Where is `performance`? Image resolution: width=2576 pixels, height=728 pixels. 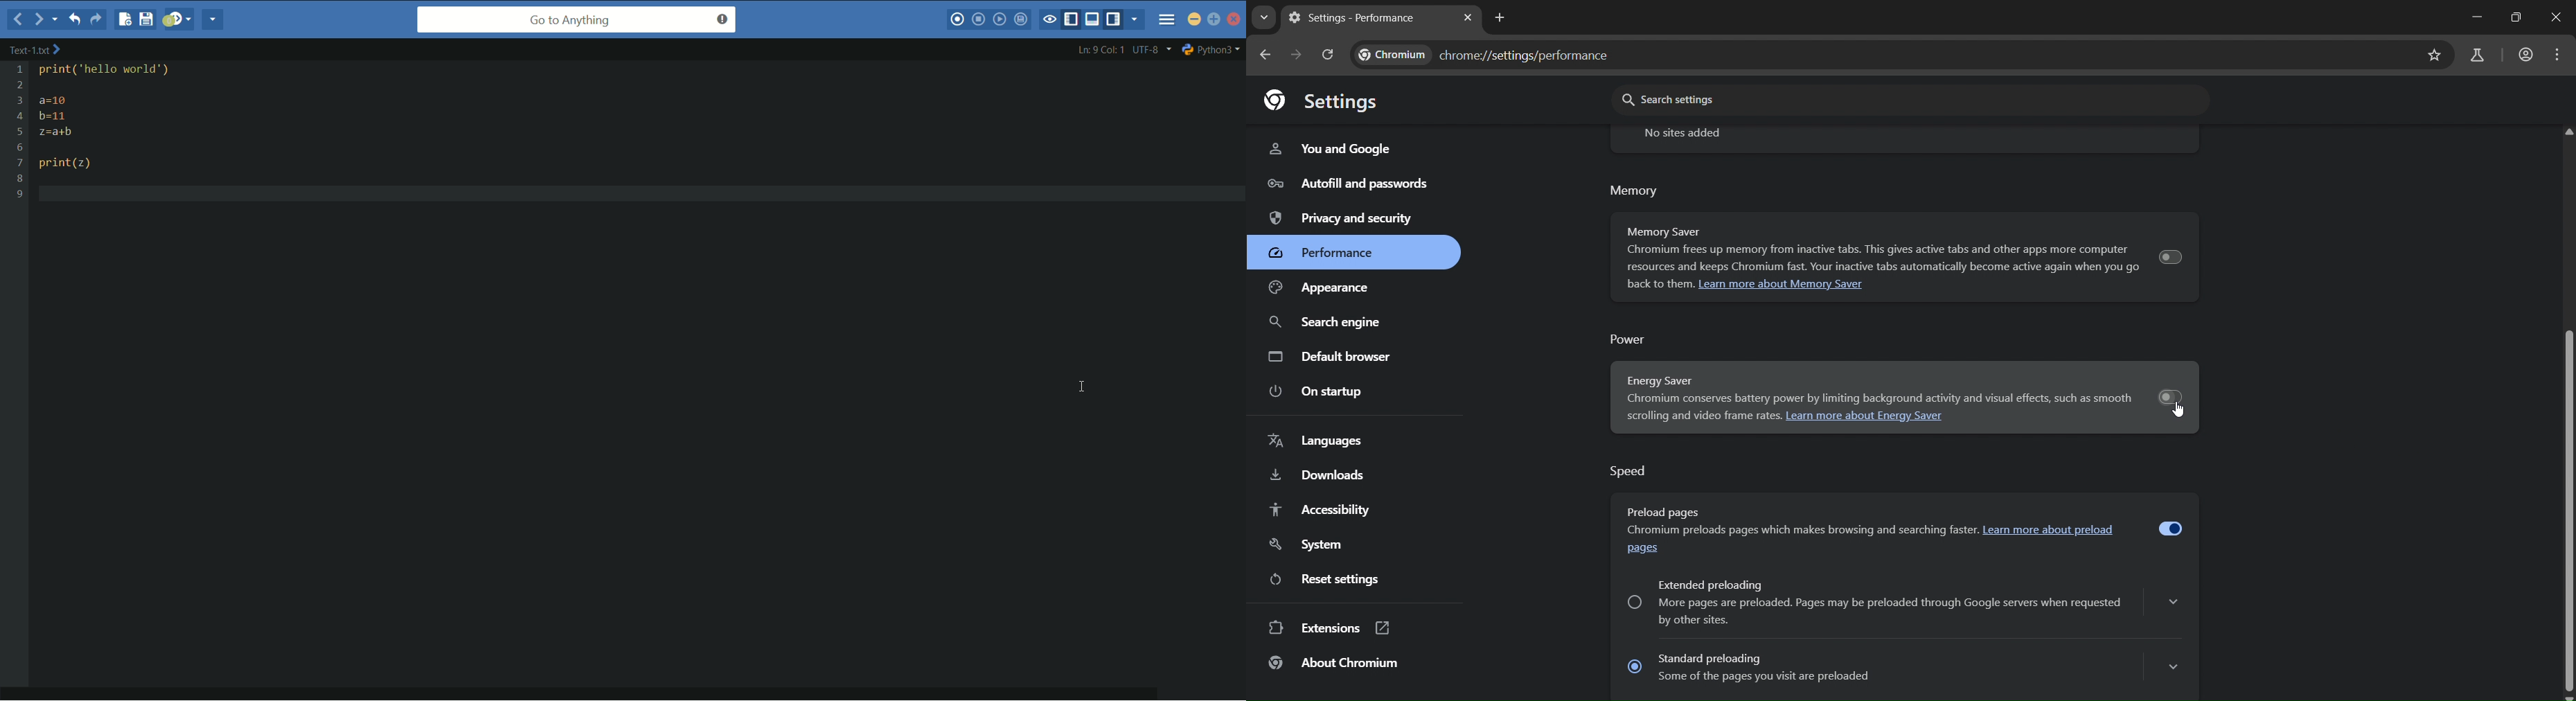 performance is located at coordinates (1328, 249).